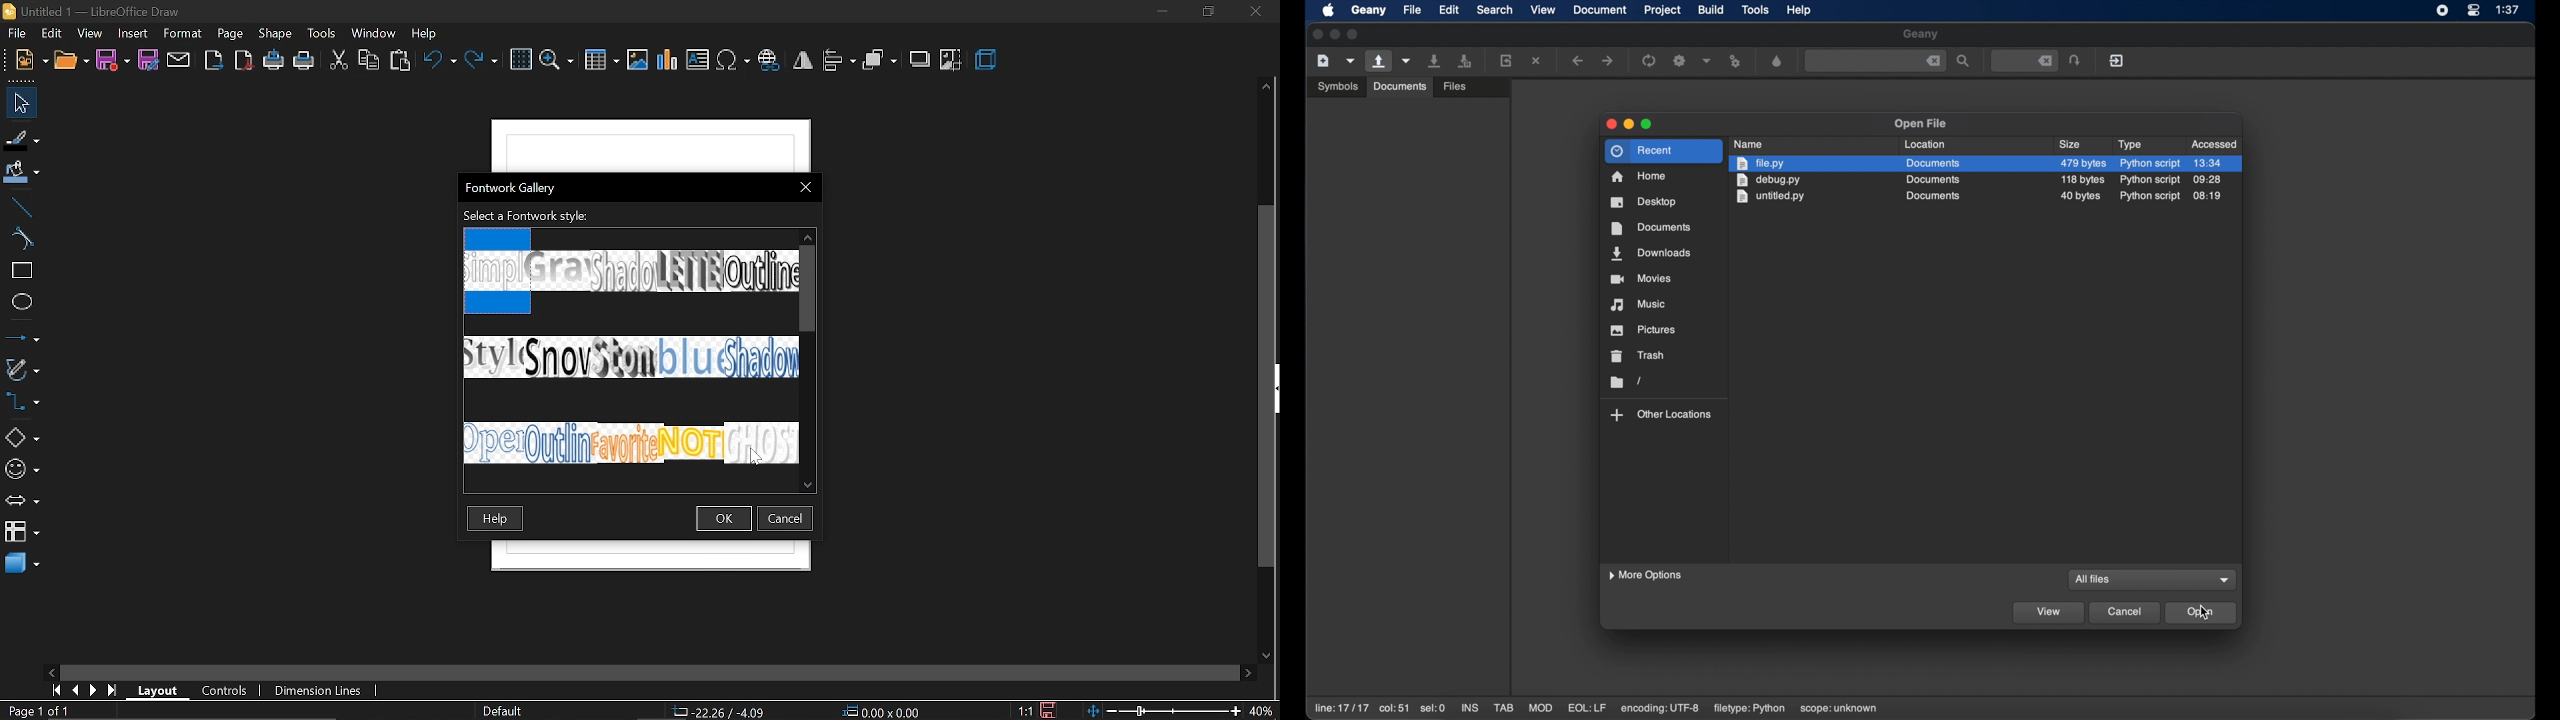  I want to click on dimension lines, so click(318, 691).